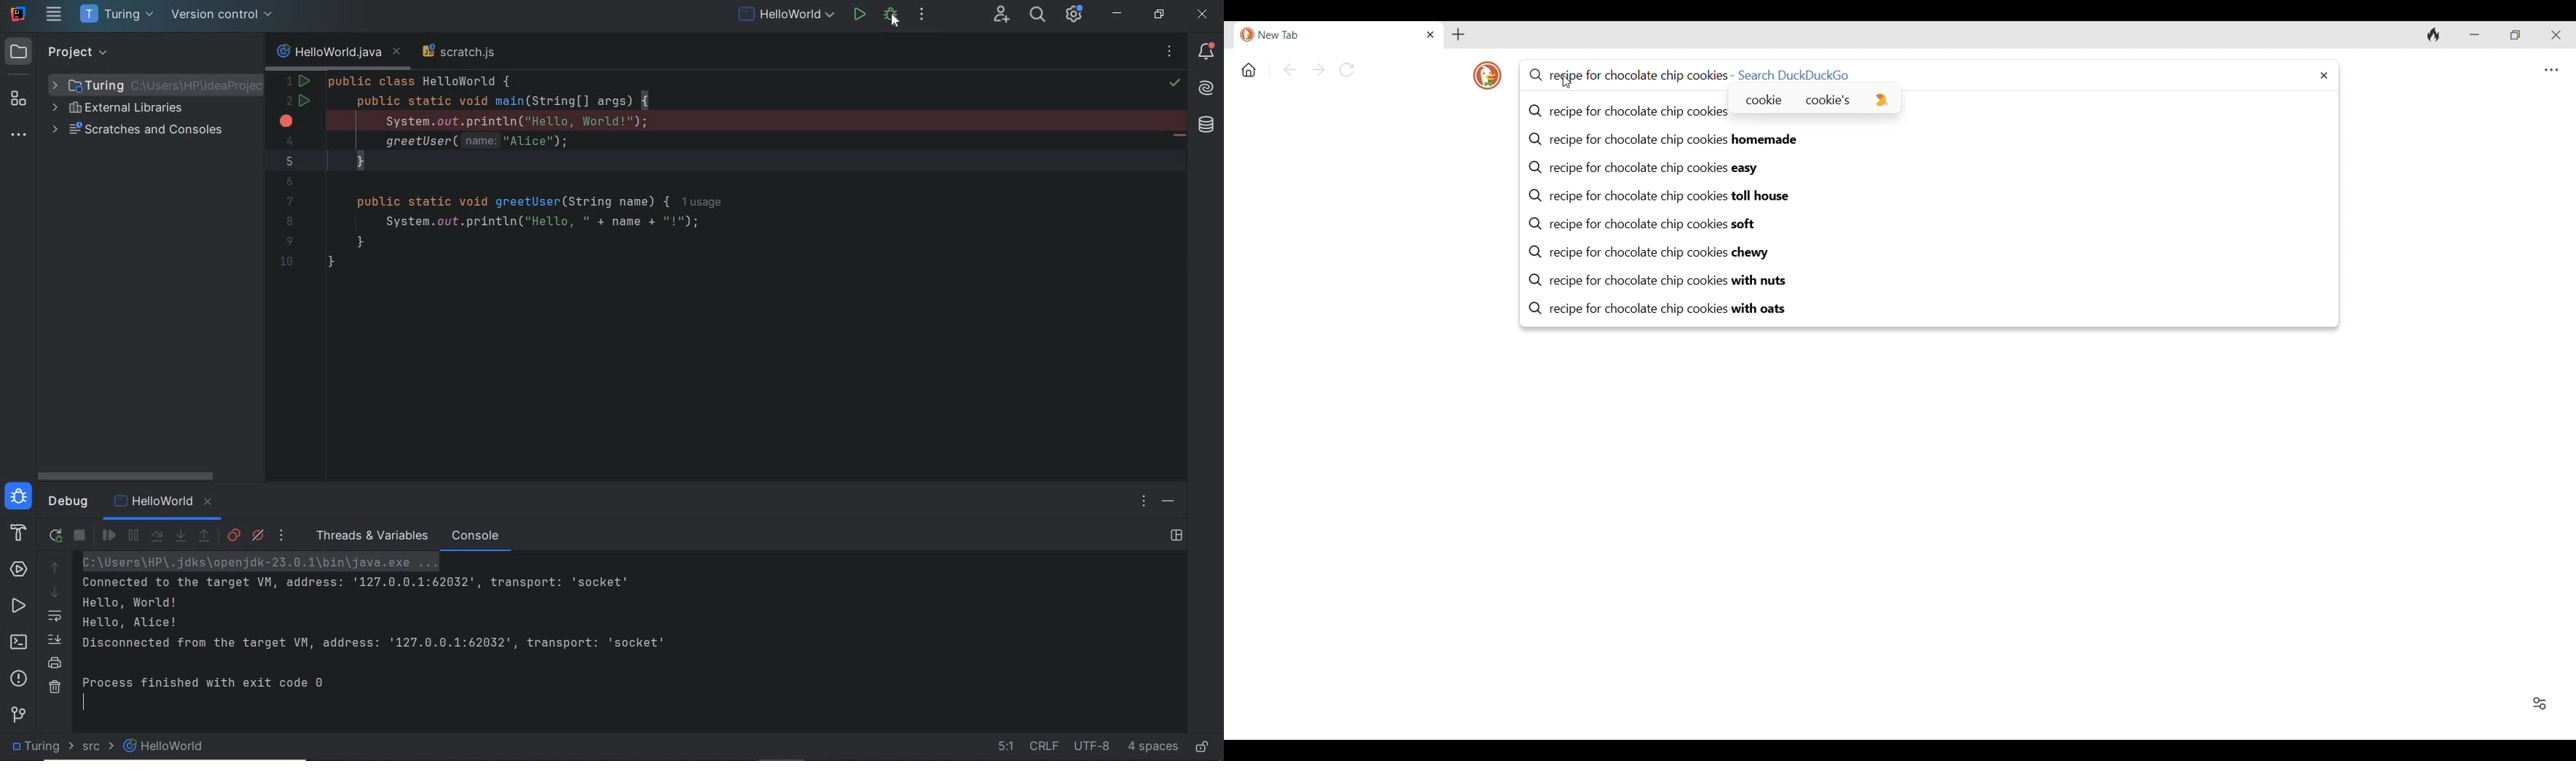  I want to click on Q recipe for chocolate chip cookies easy, so click(1931, 168).